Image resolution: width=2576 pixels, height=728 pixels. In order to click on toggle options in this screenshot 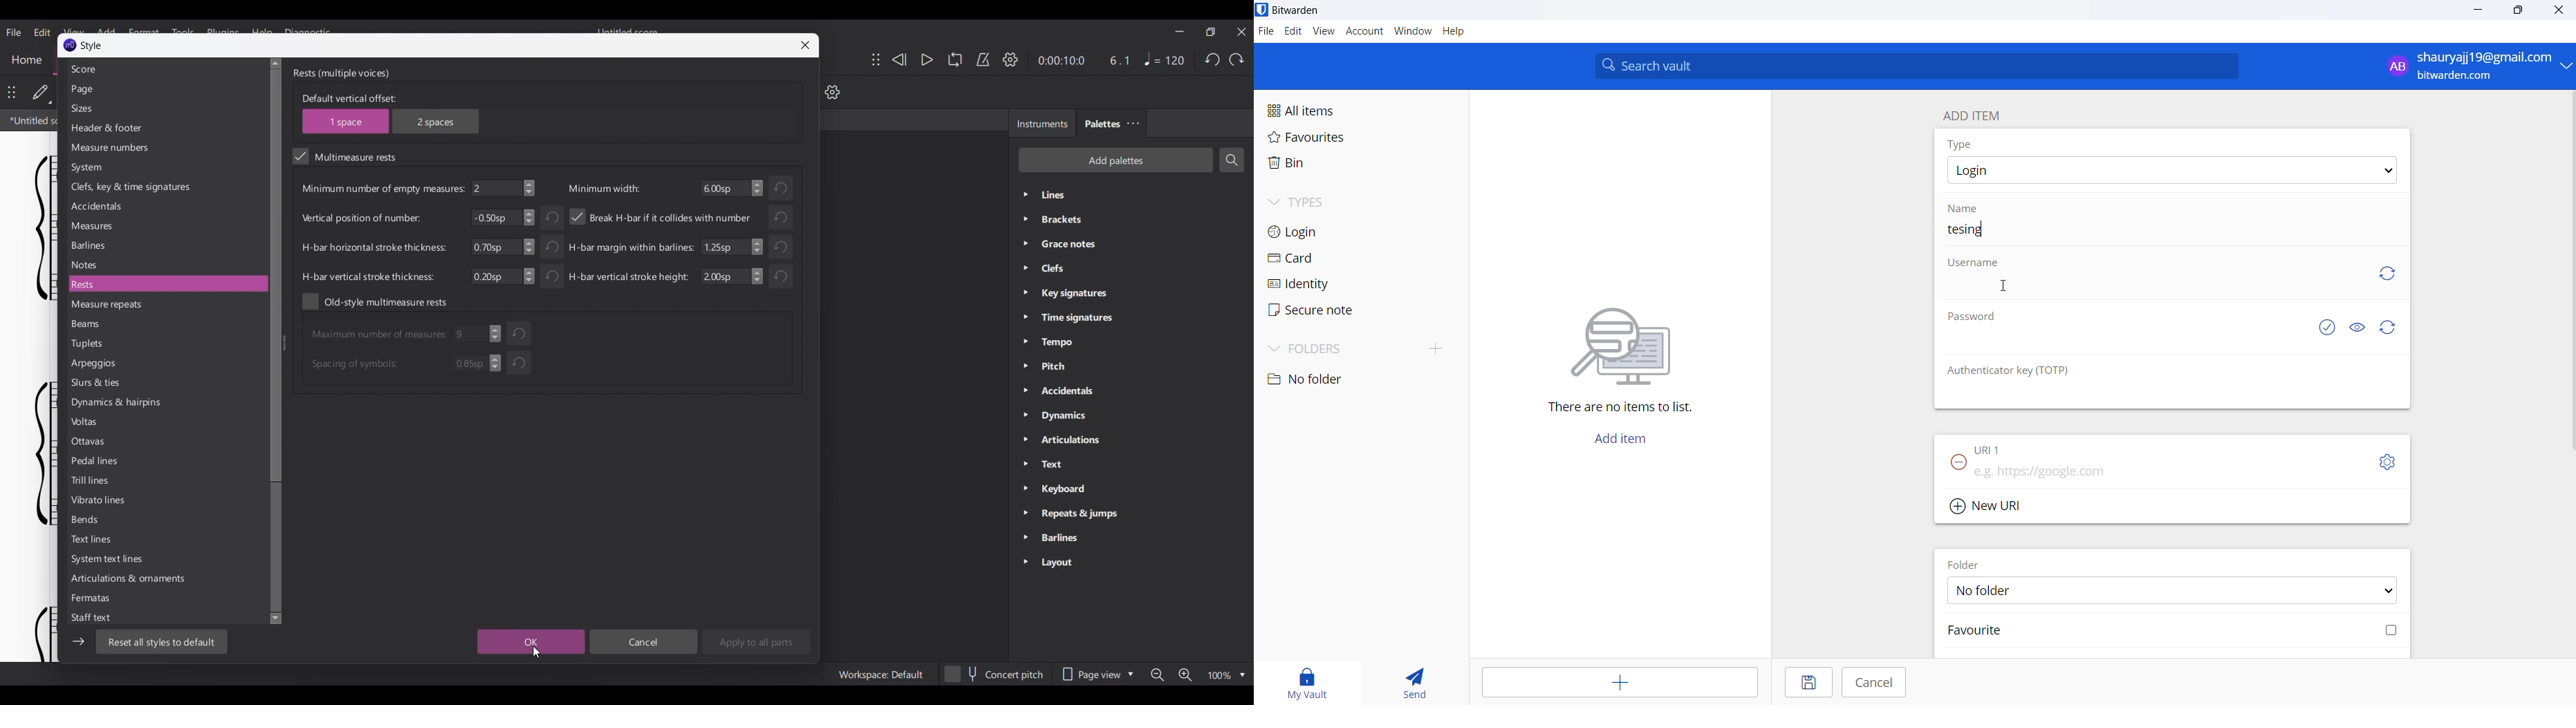, I will do `click(2387, 462)`.